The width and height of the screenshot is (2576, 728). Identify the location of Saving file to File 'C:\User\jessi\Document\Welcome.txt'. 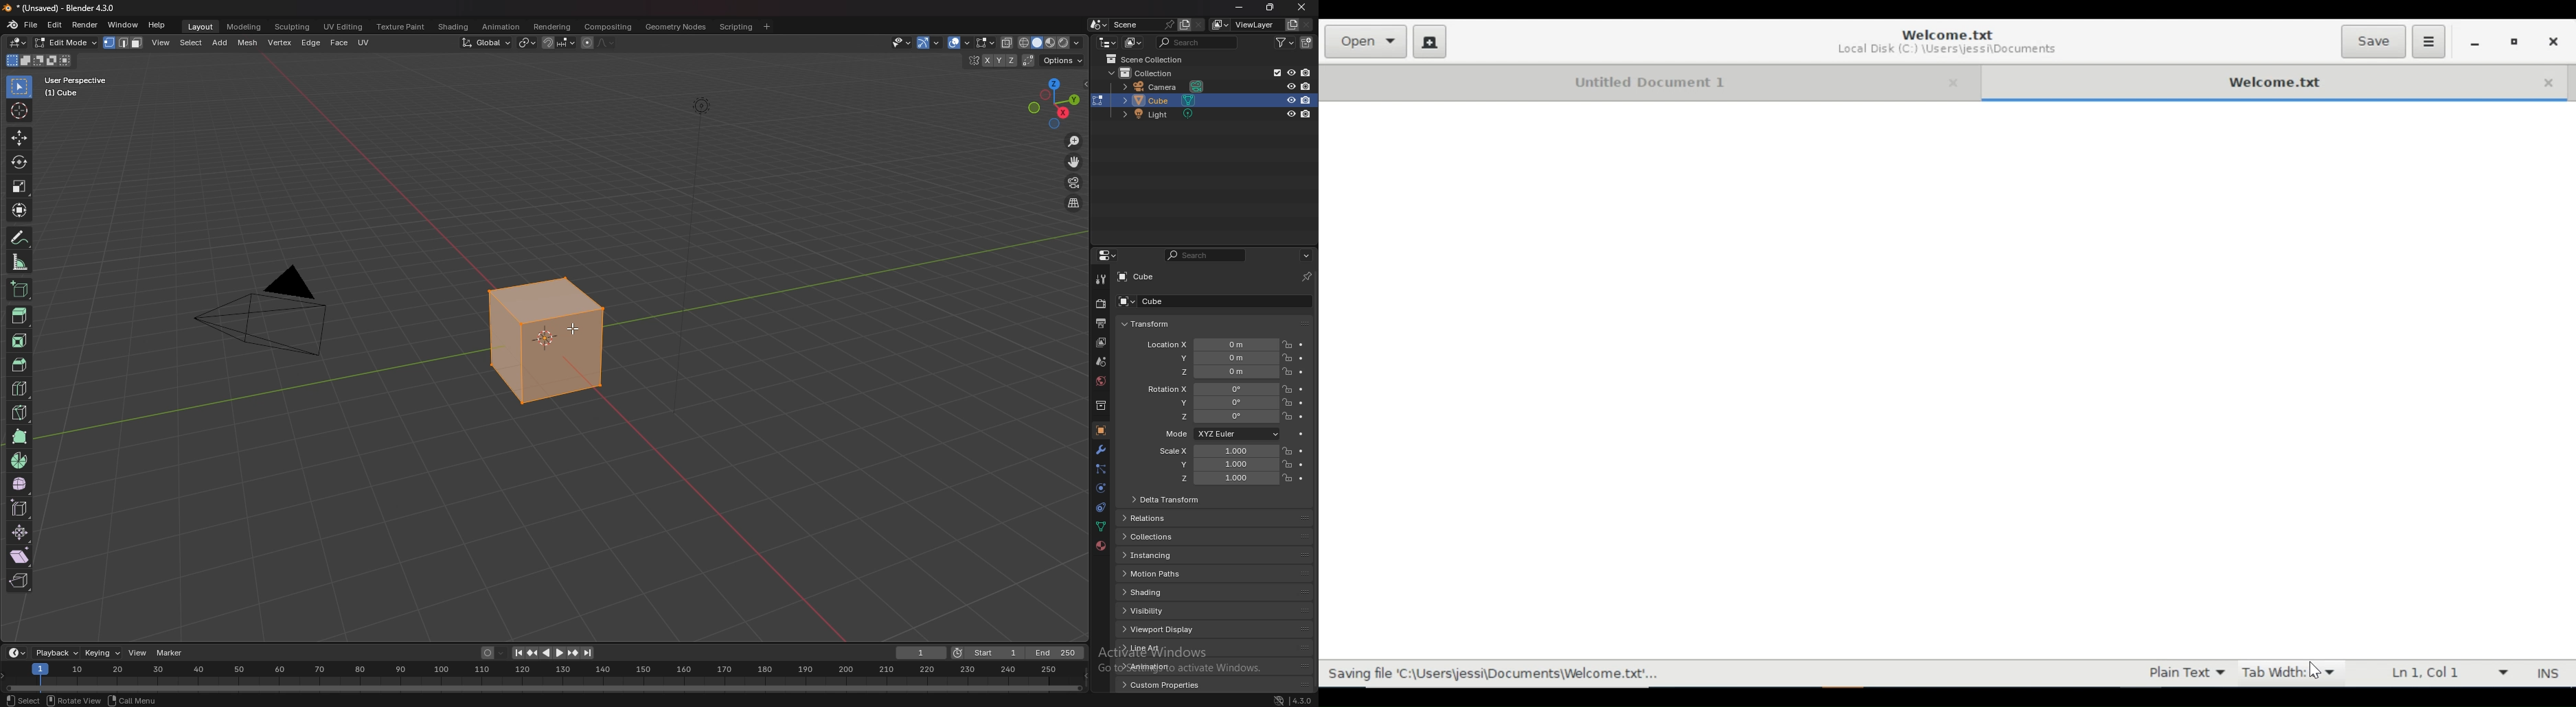
(1494, 673).